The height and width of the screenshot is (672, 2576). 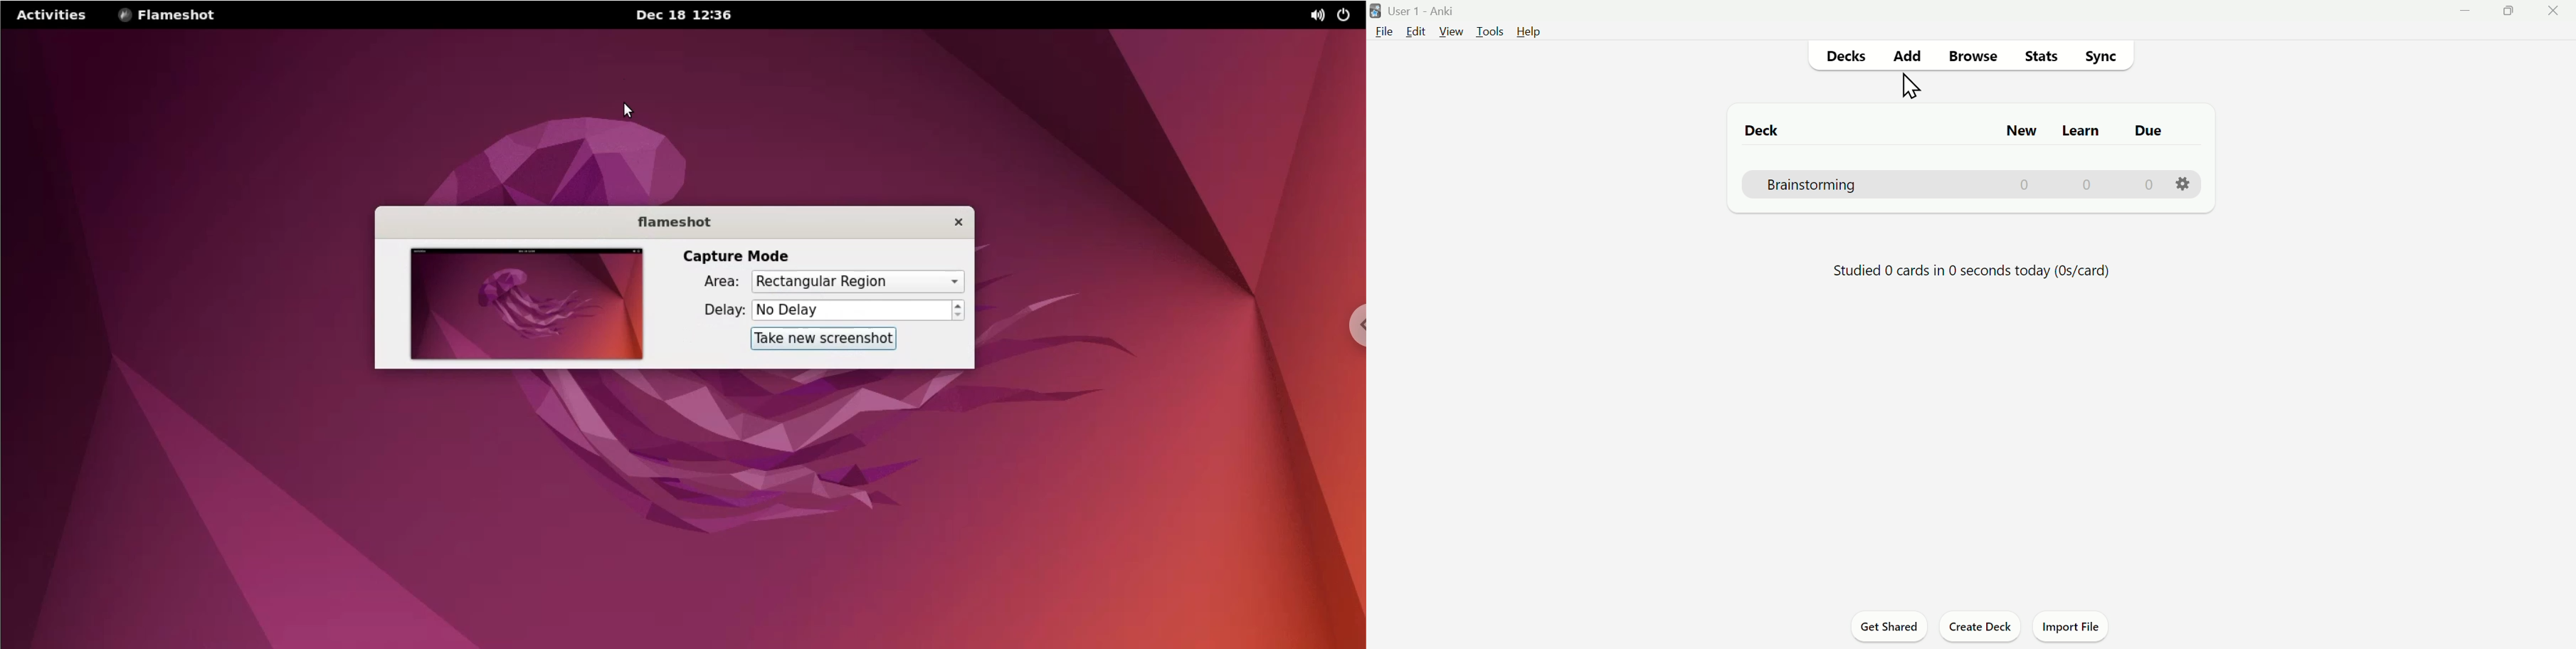 What do you see at coordinates (1955, 272) in the screenshot?
I see `details of study` at bounding box center [1955, 272].